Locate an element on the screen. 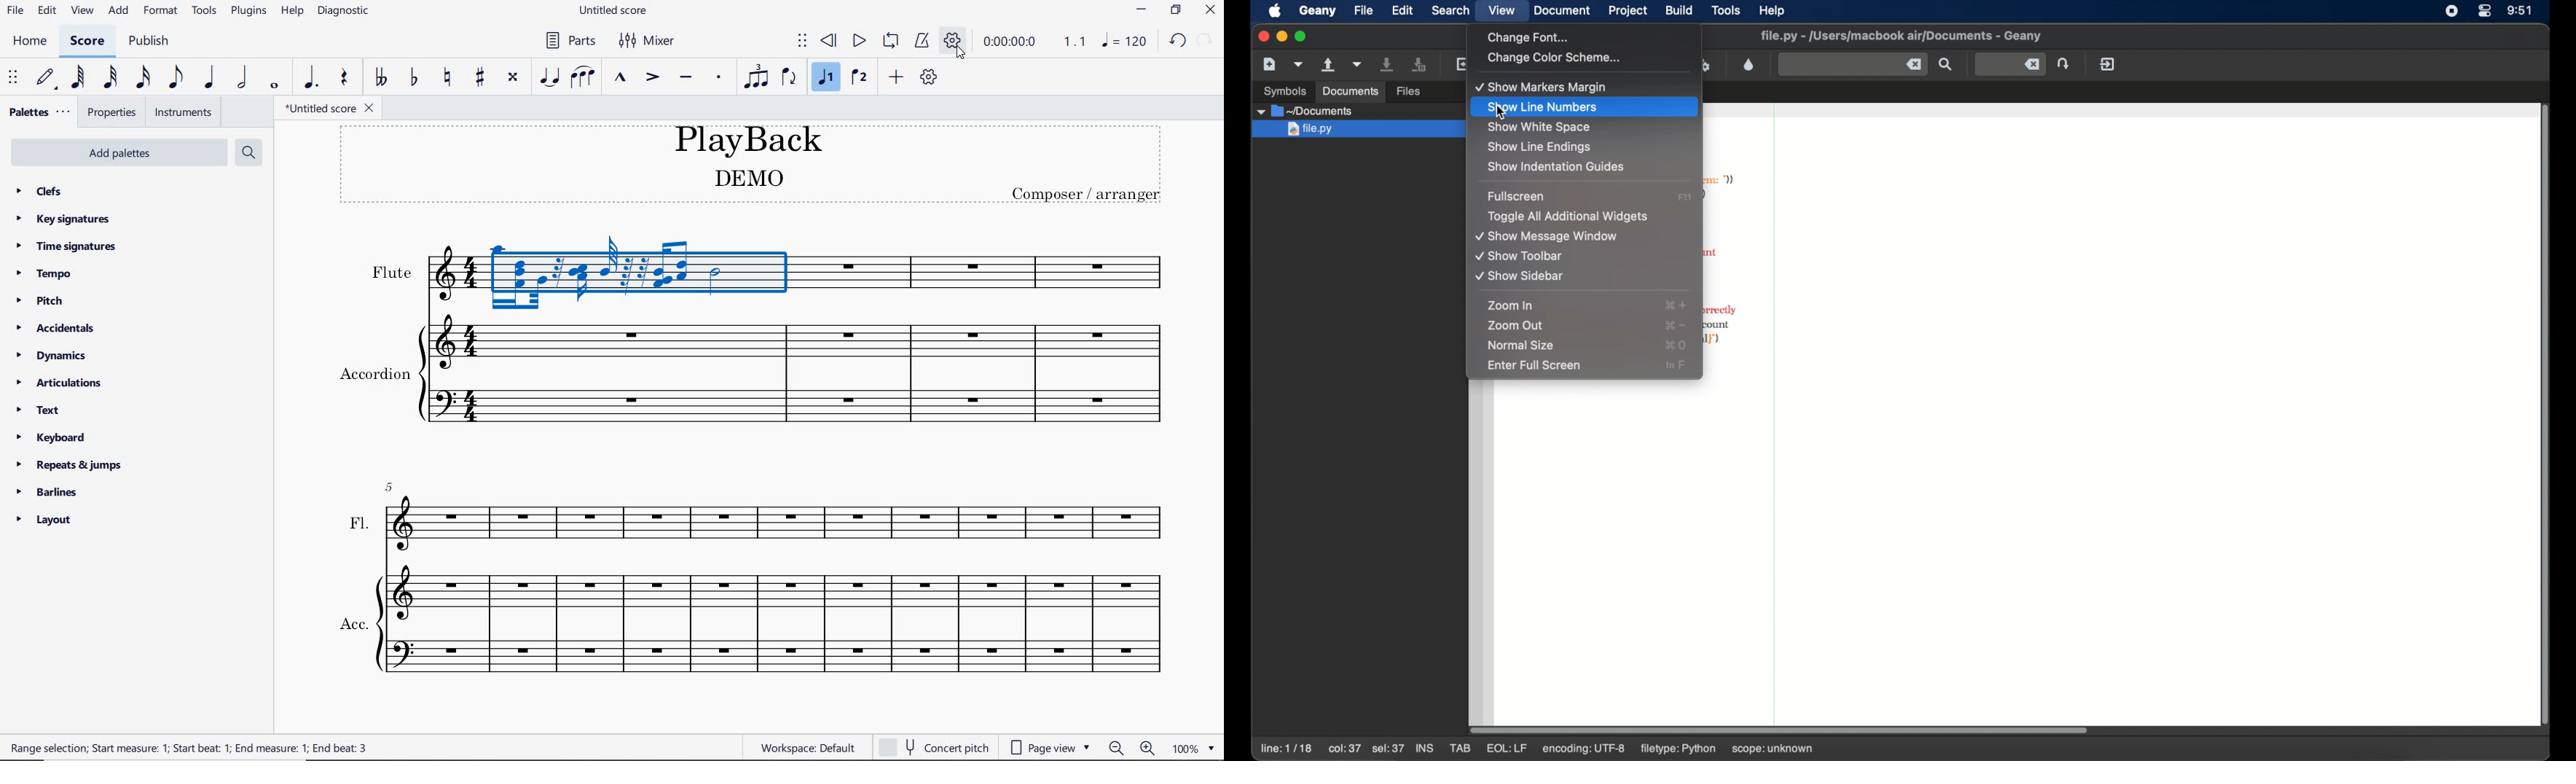 The height and width of the screenshot is (784, 2576). create a new file from template is located at coordinates (1299, 64).